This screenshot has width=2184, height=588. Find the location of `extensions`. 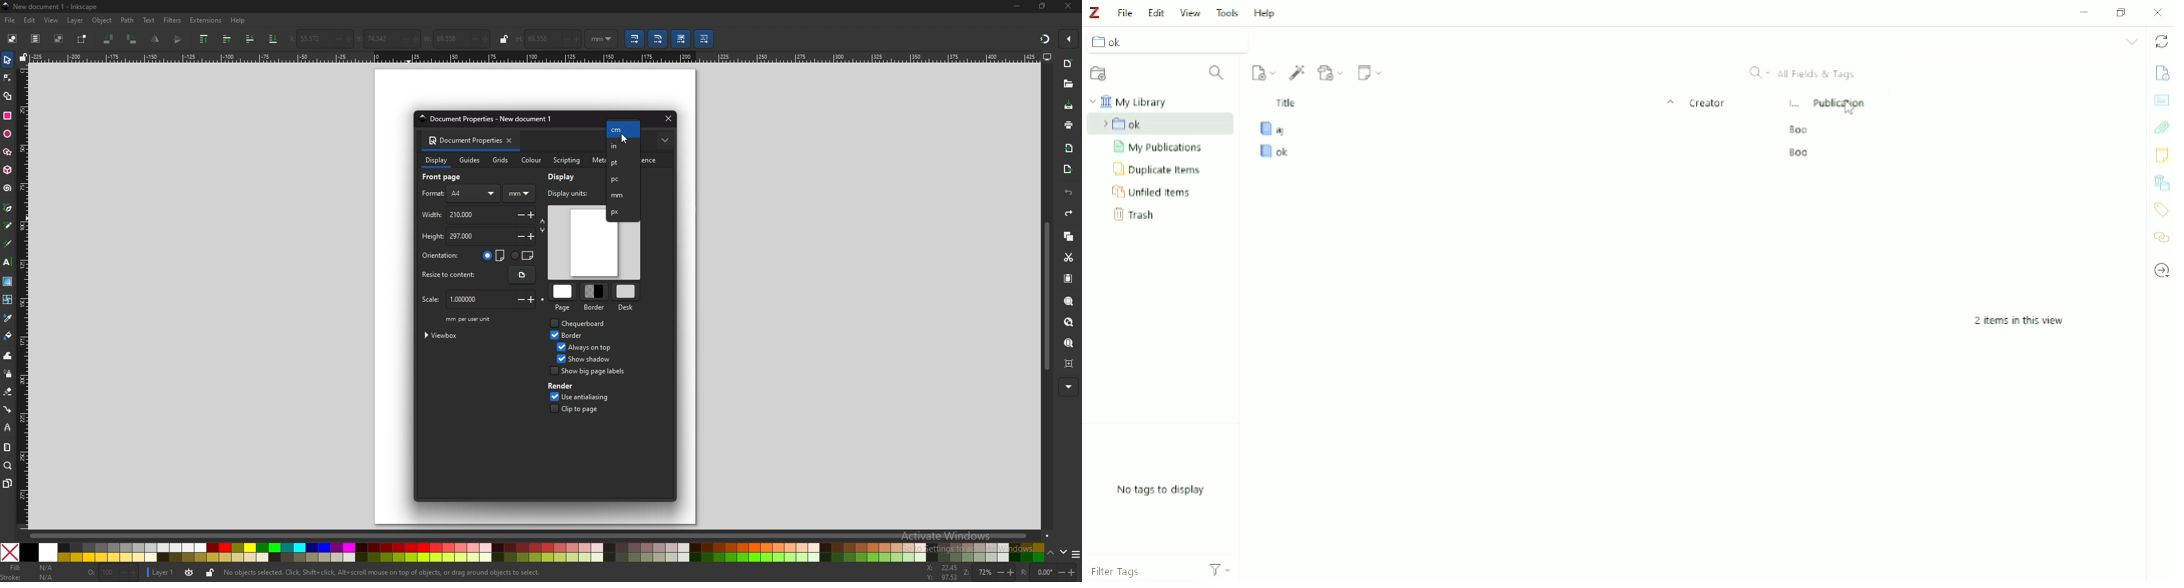

extensions is located at coordinates (205, 21).